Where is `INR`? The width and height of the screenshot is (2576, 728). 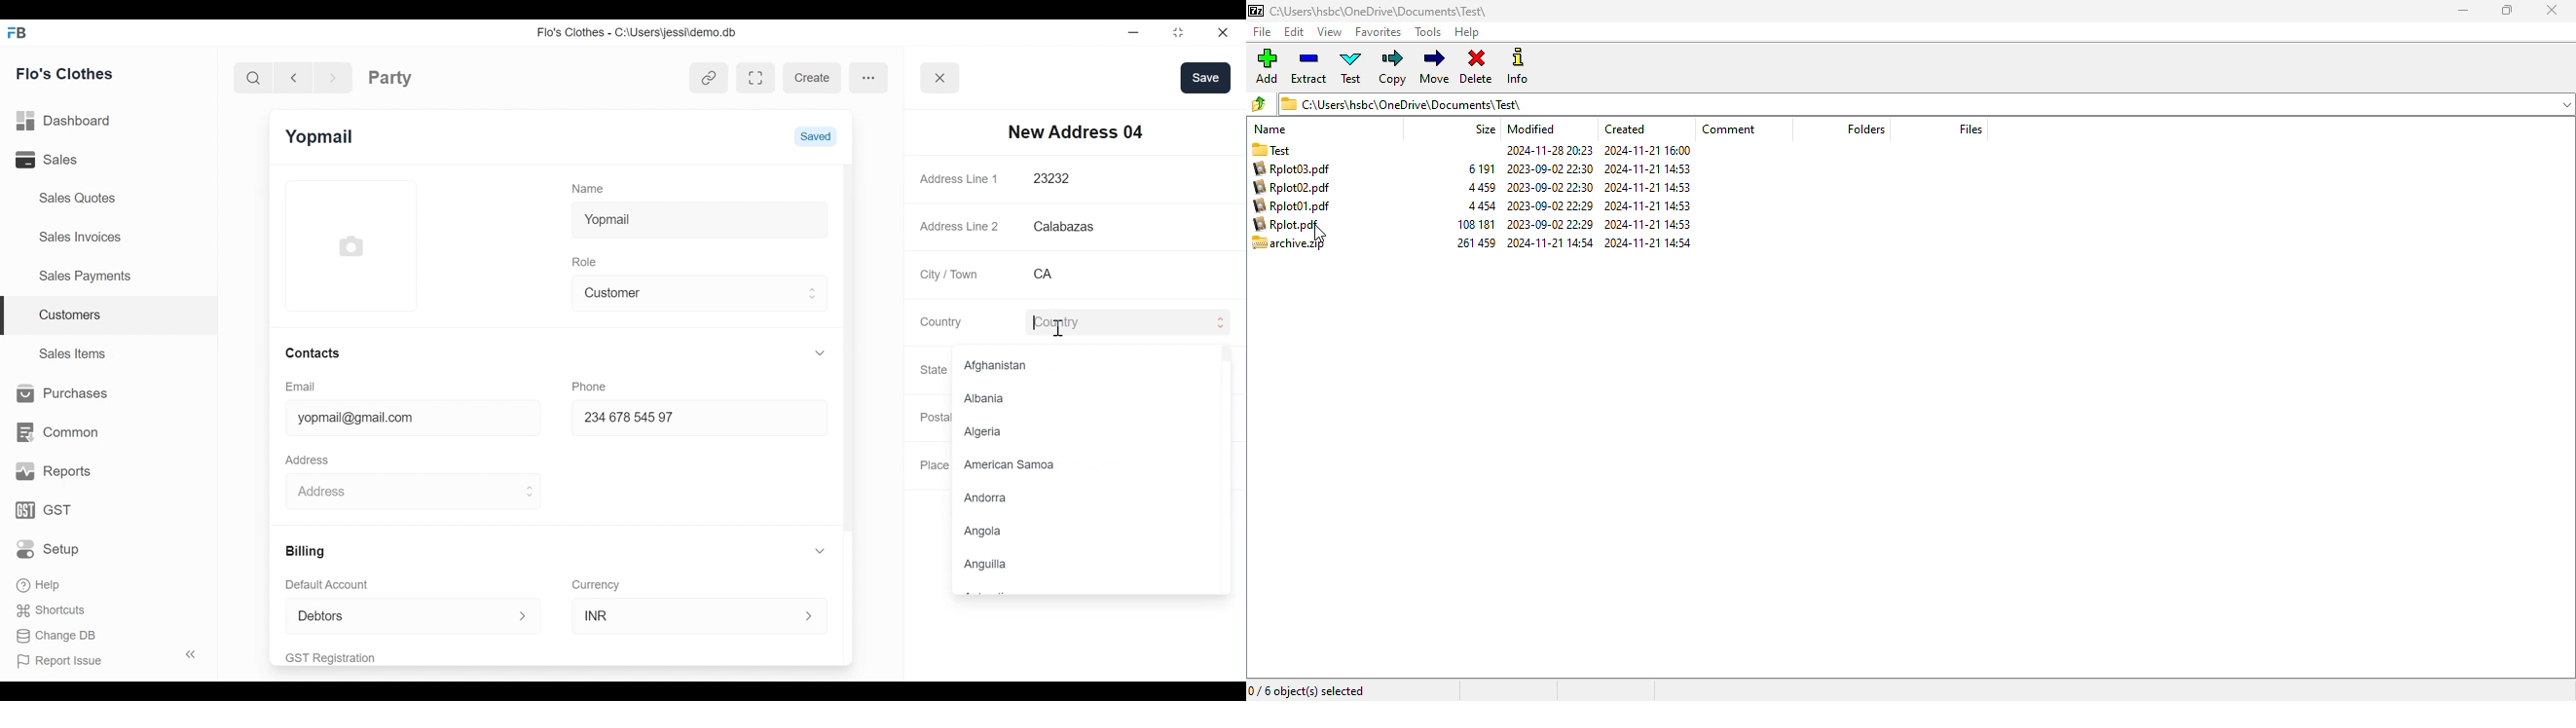 INR is located at coordinates (685, 615).